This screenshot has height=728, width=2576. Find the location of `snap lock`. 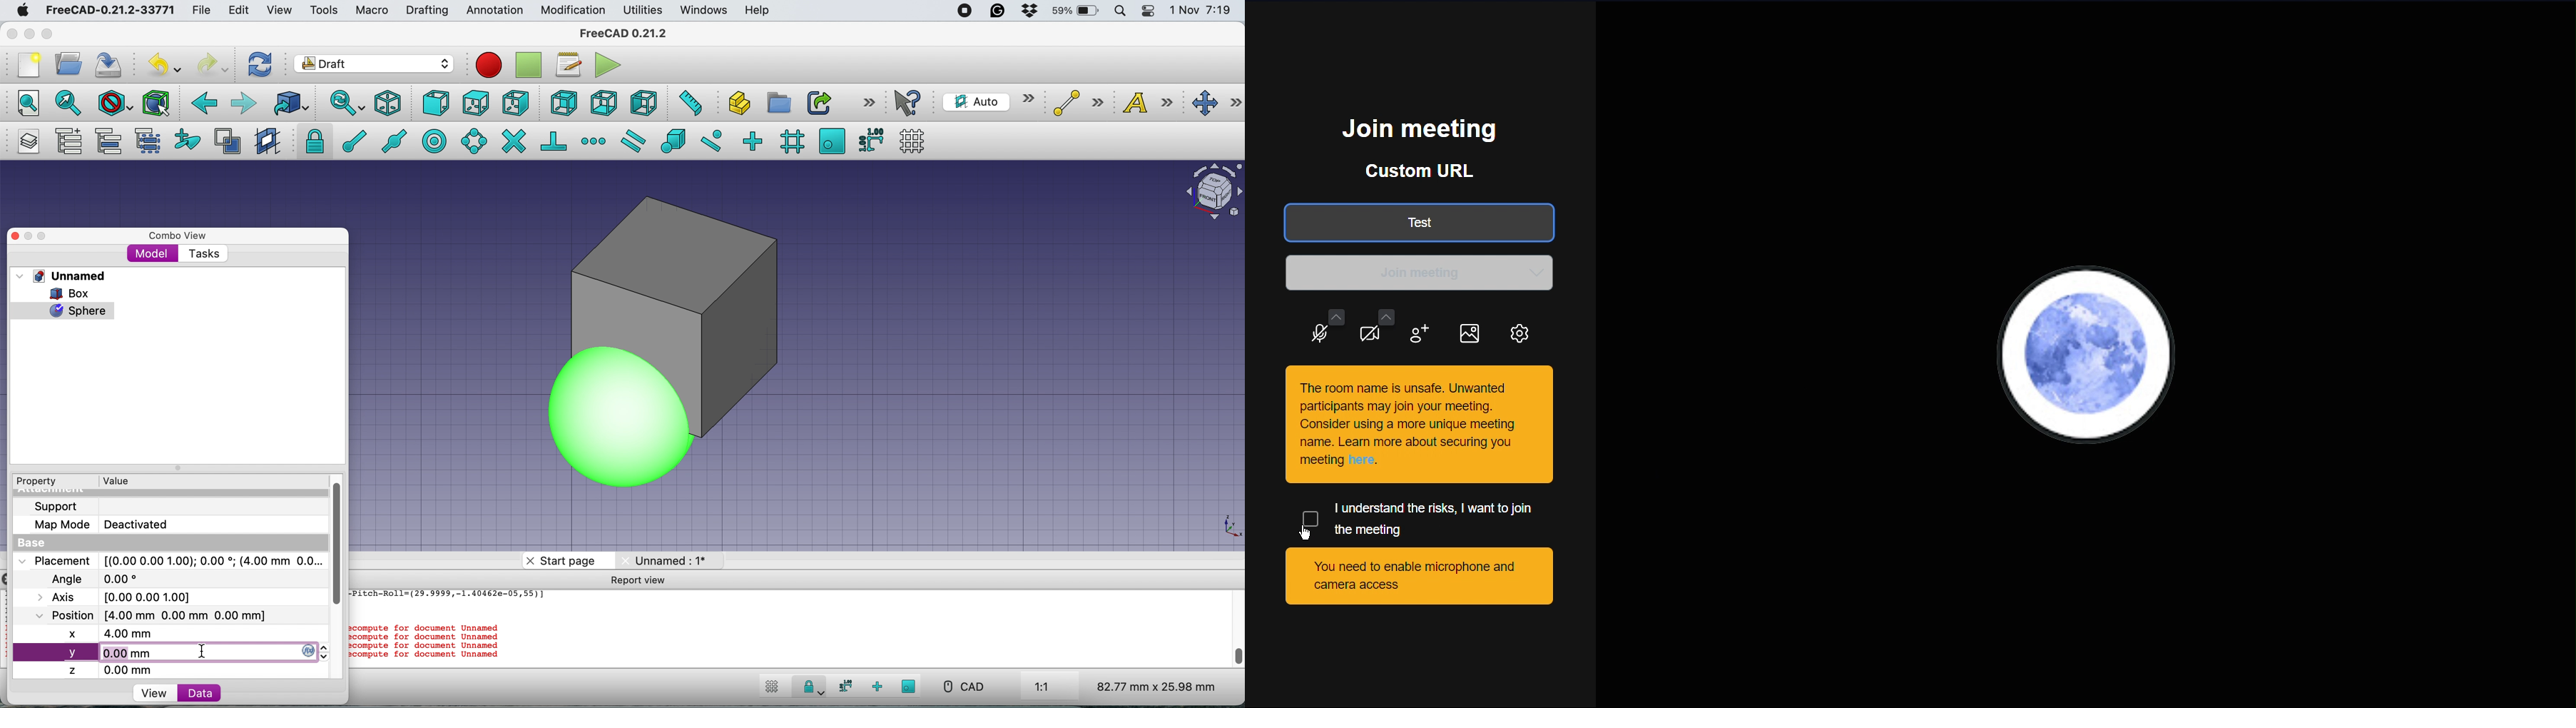

snap lock is located at coordinates (311, 141).